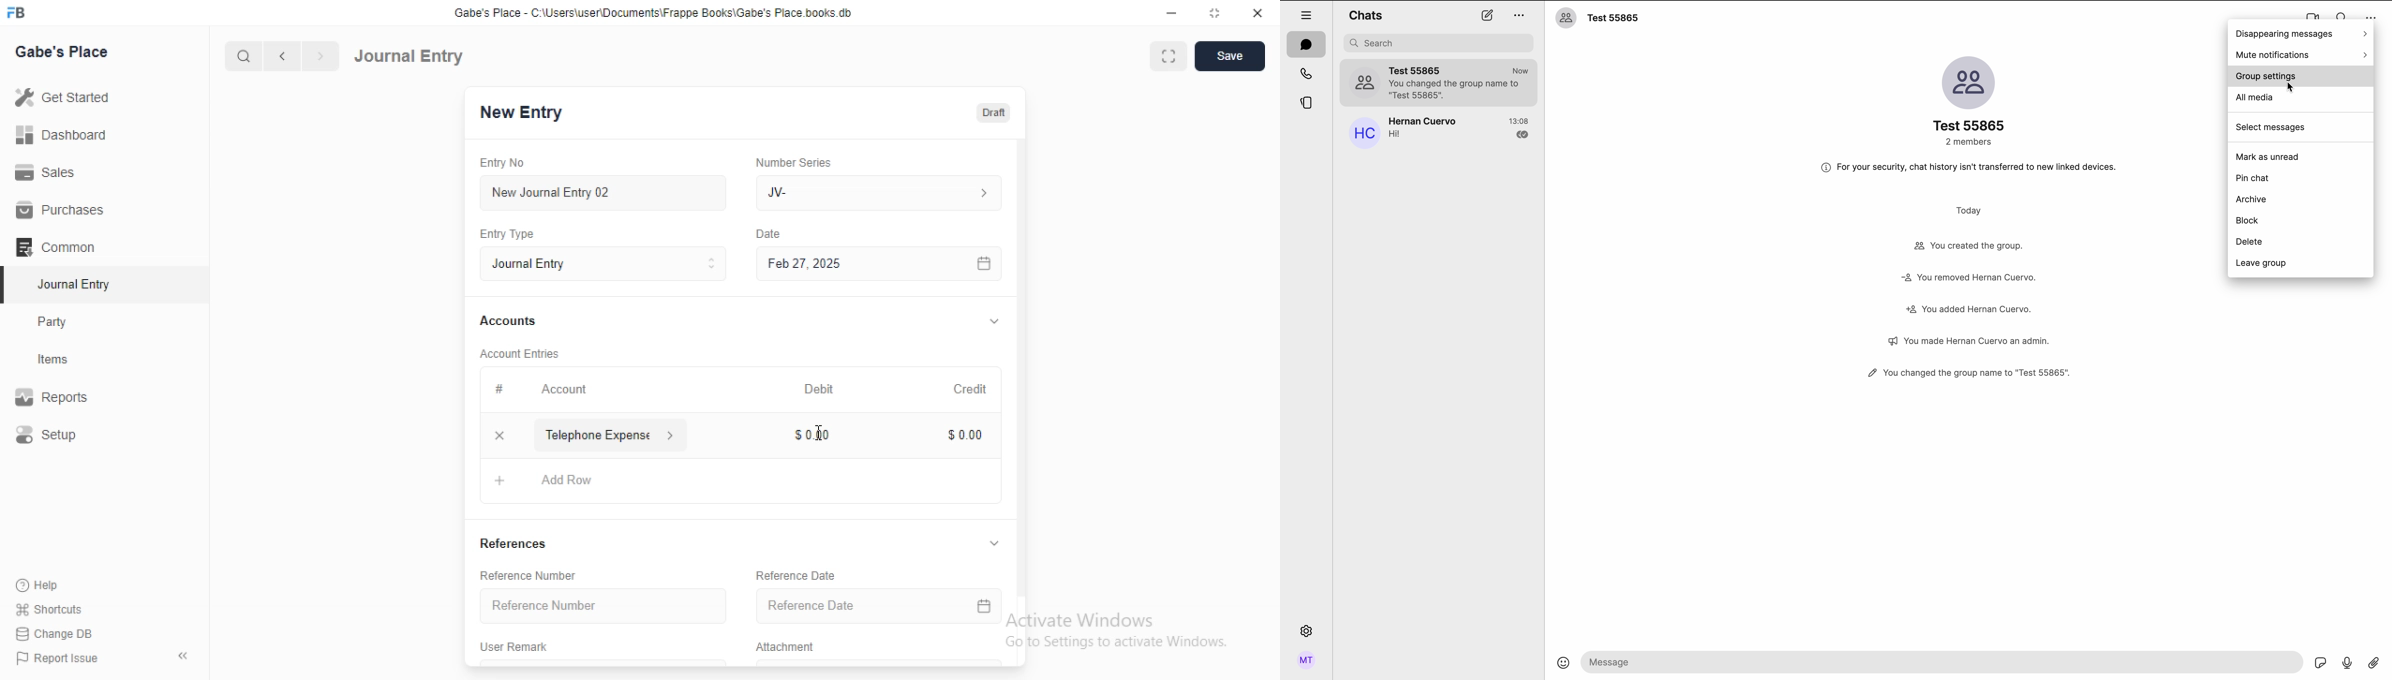 Image resolution: width=2408 pixels, height=700 pixels. I want to click on name group, so click(1969, 126).